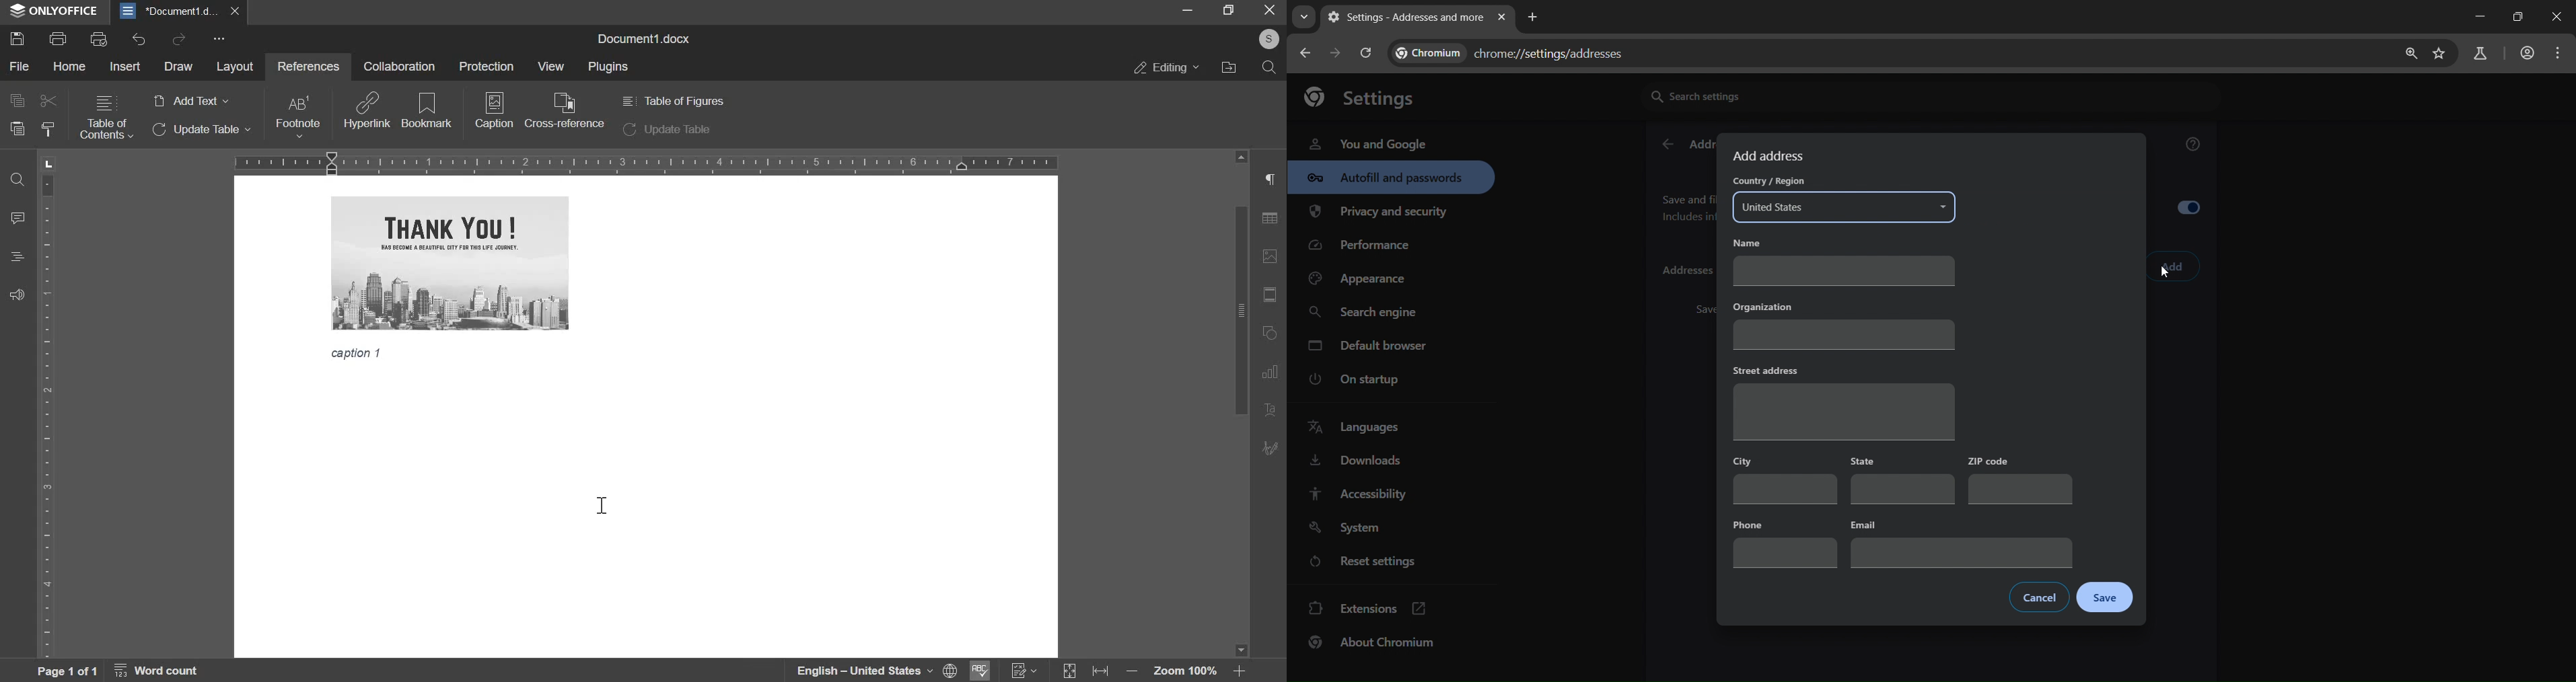  What do you see at coordinates (127, 65) in the screenshot?
I see `insert` at bounding box center [127, 65].